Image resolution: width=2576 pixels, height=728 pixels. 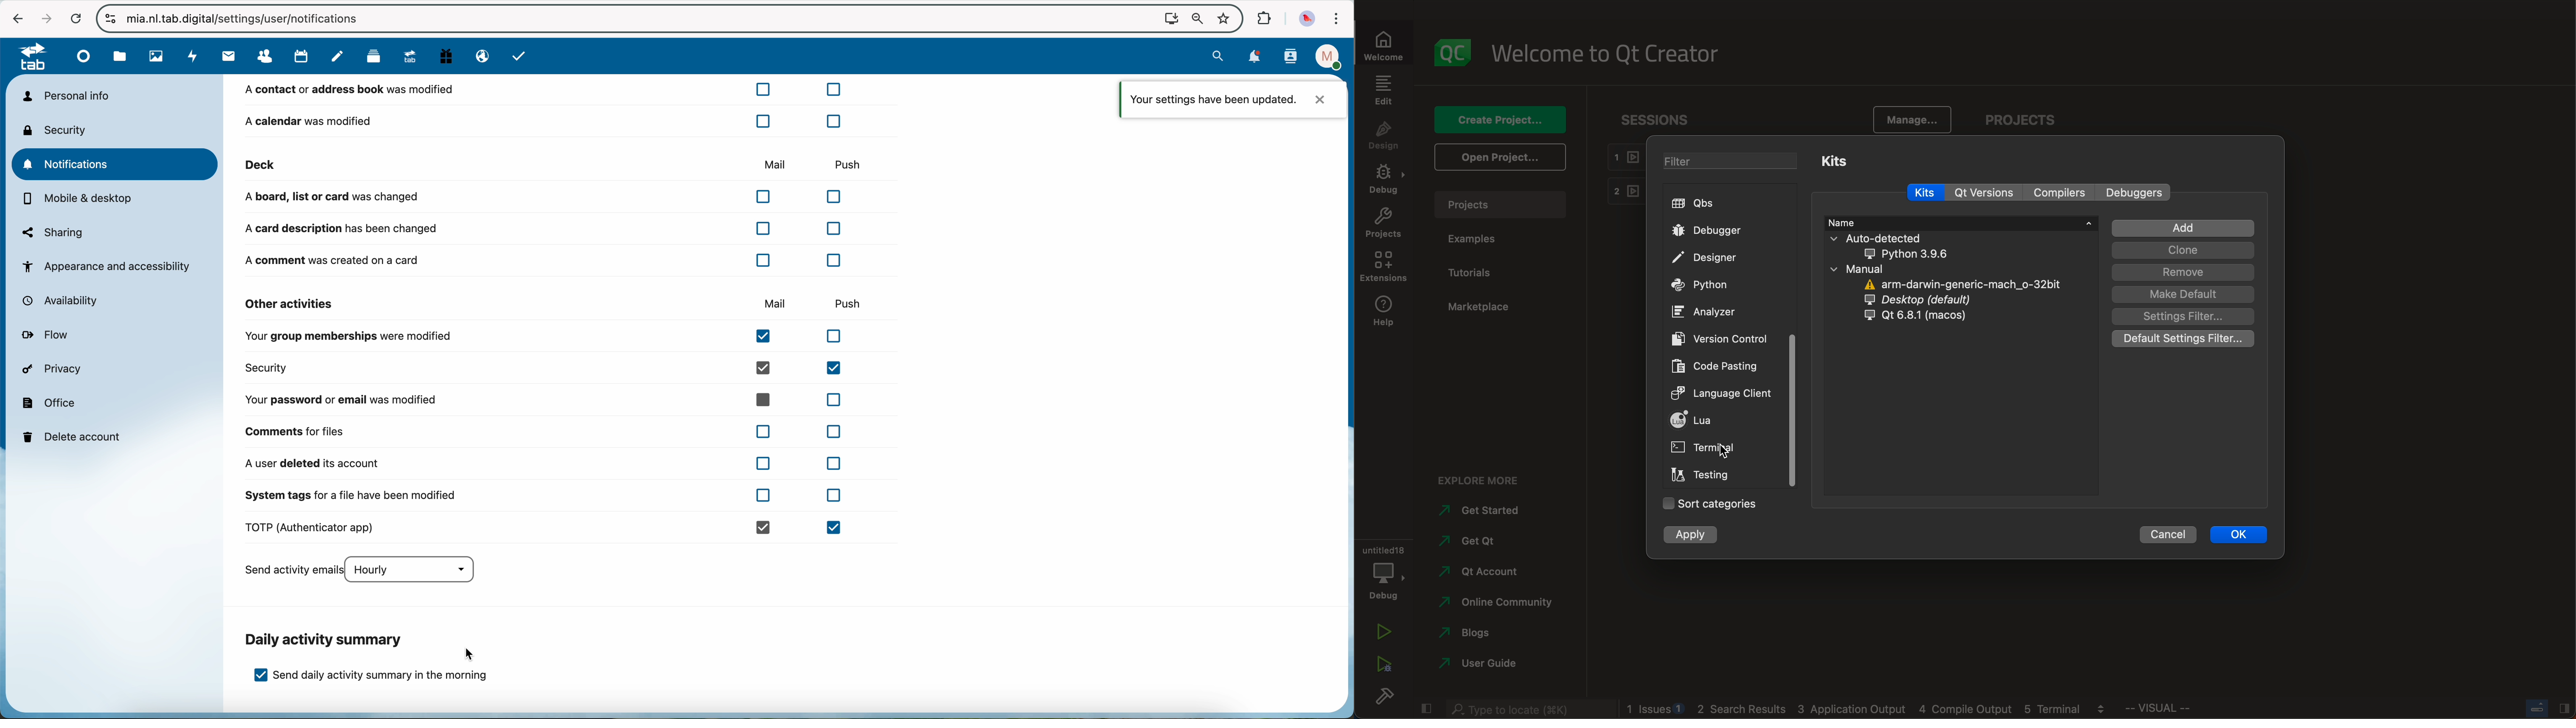 I want to click on upgrade, so click(x=414, y=58).